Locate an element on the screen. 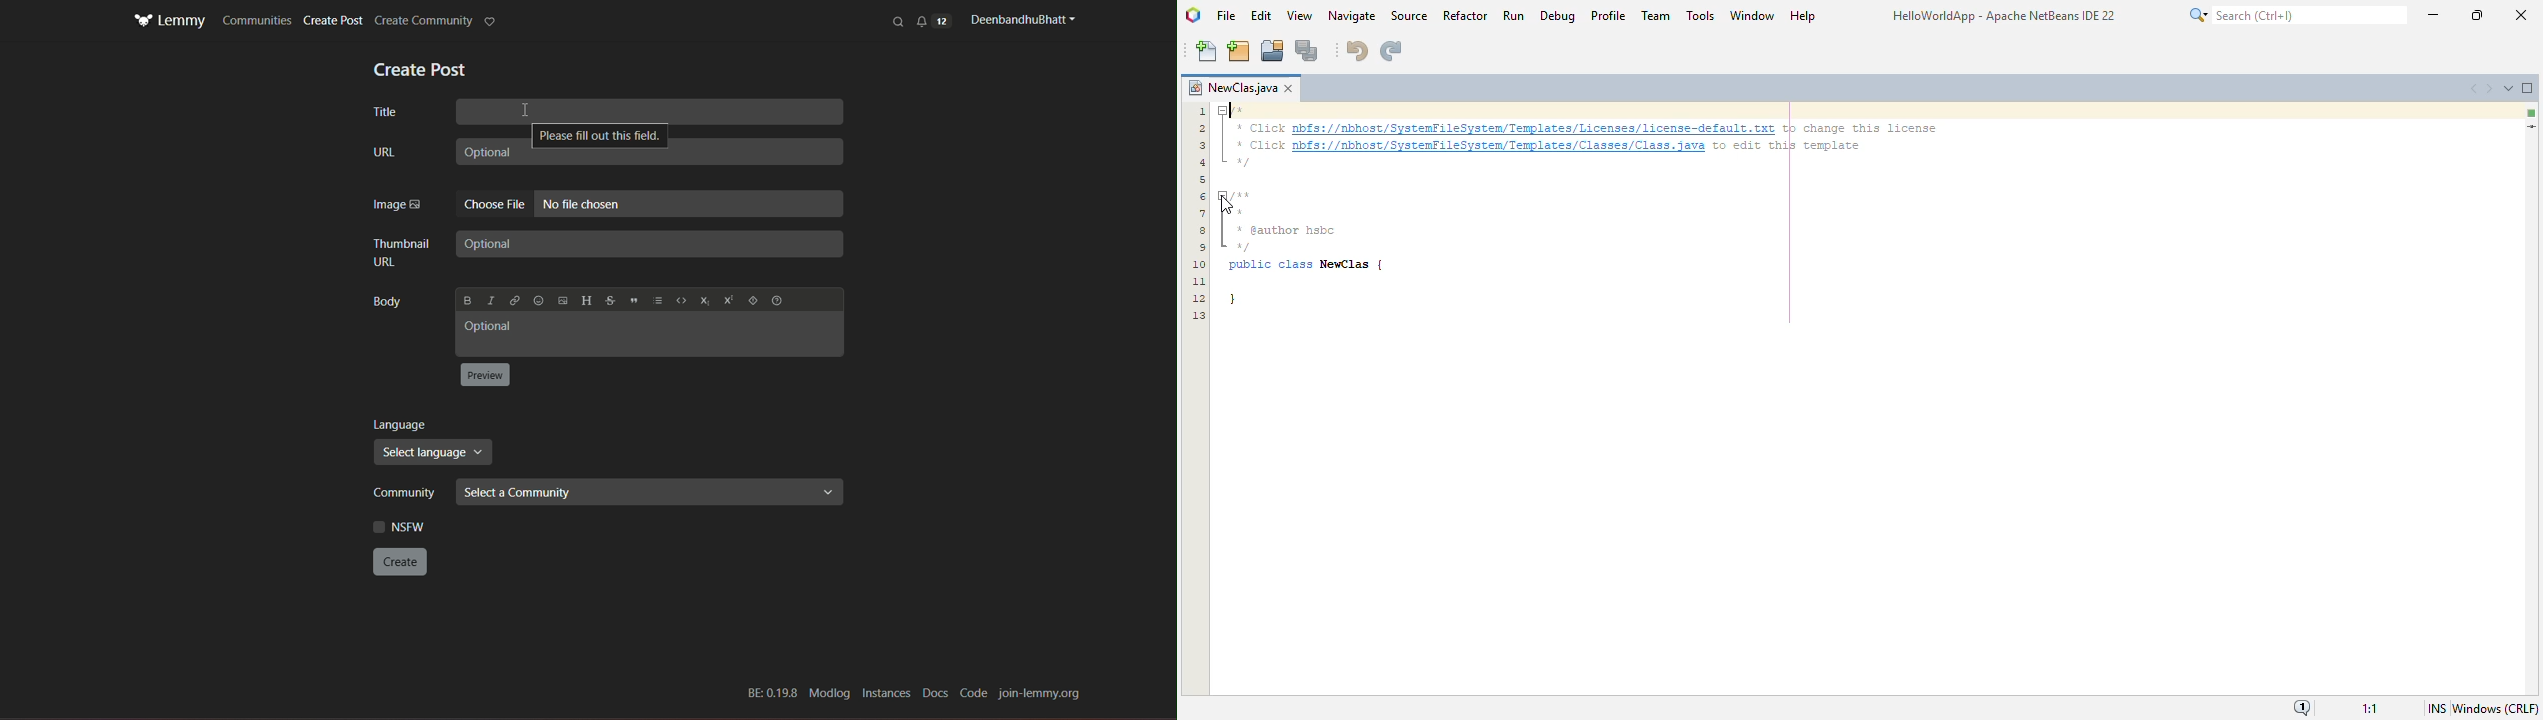 This screenshot has height=728, width=2548. navigate is located at coordinates (1351, 16).